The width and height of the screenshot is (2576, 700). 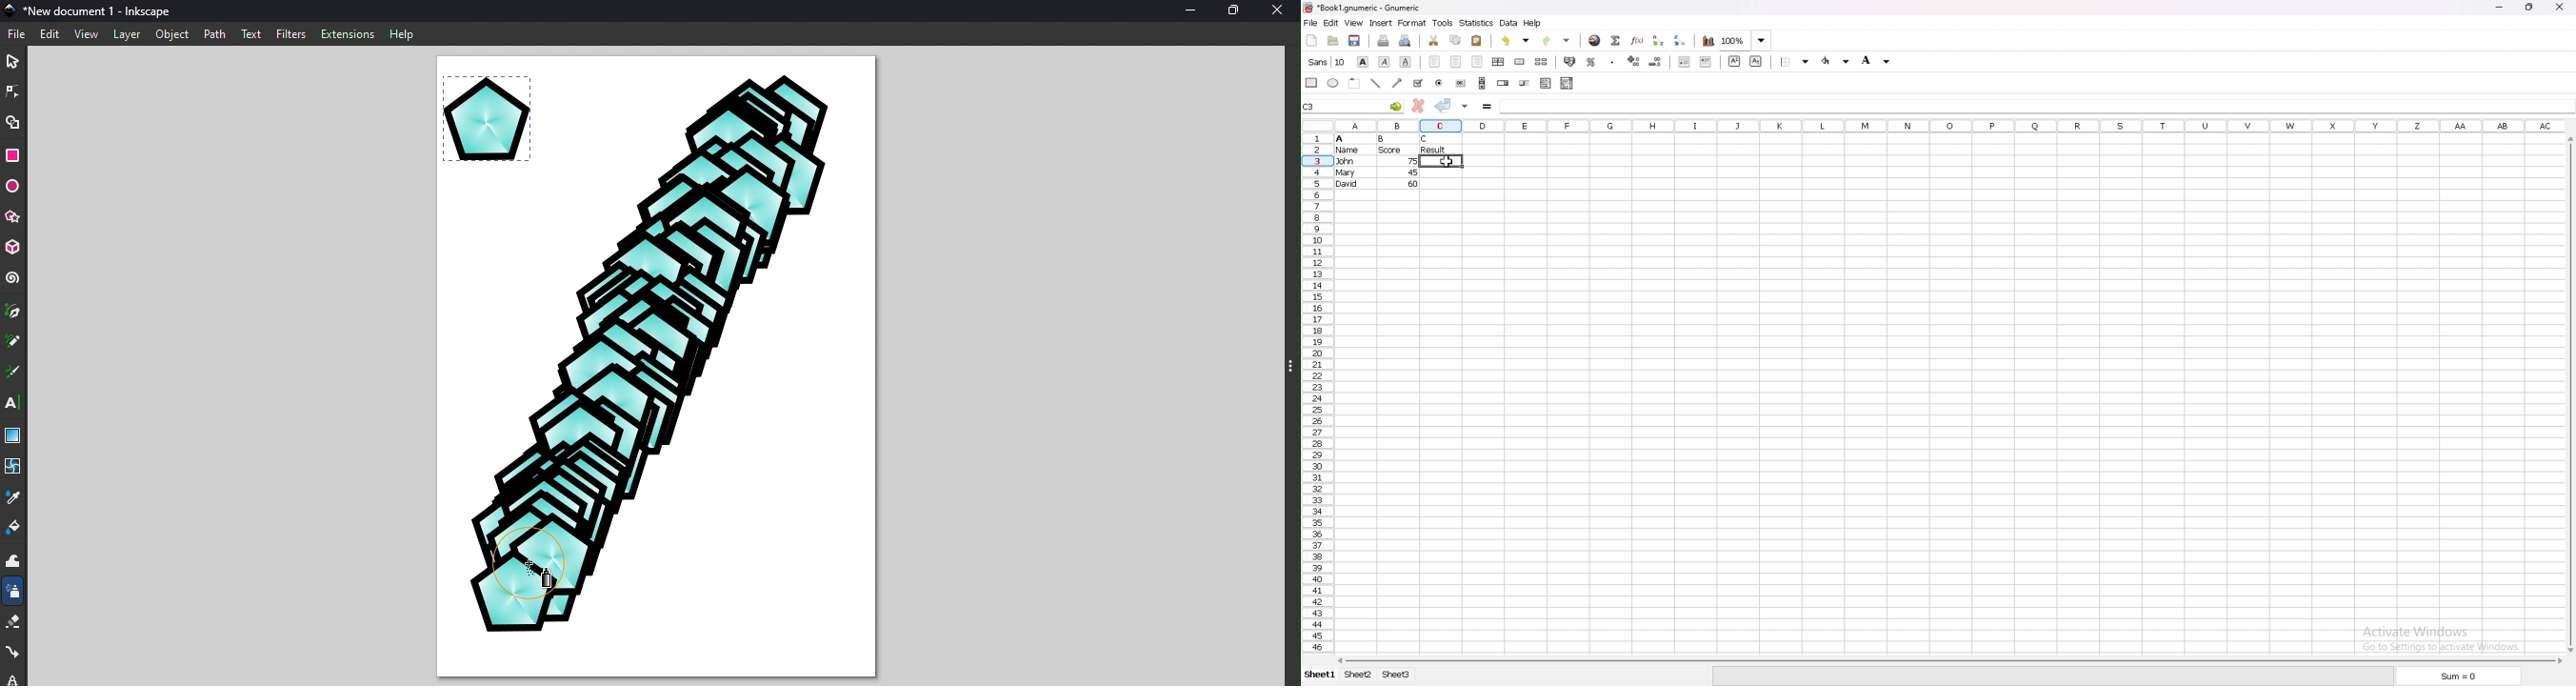 What do you see at coordinates (1276, 369) in the screenshot?
I see `Toggle command panel` at bounding box center [1276, 369].